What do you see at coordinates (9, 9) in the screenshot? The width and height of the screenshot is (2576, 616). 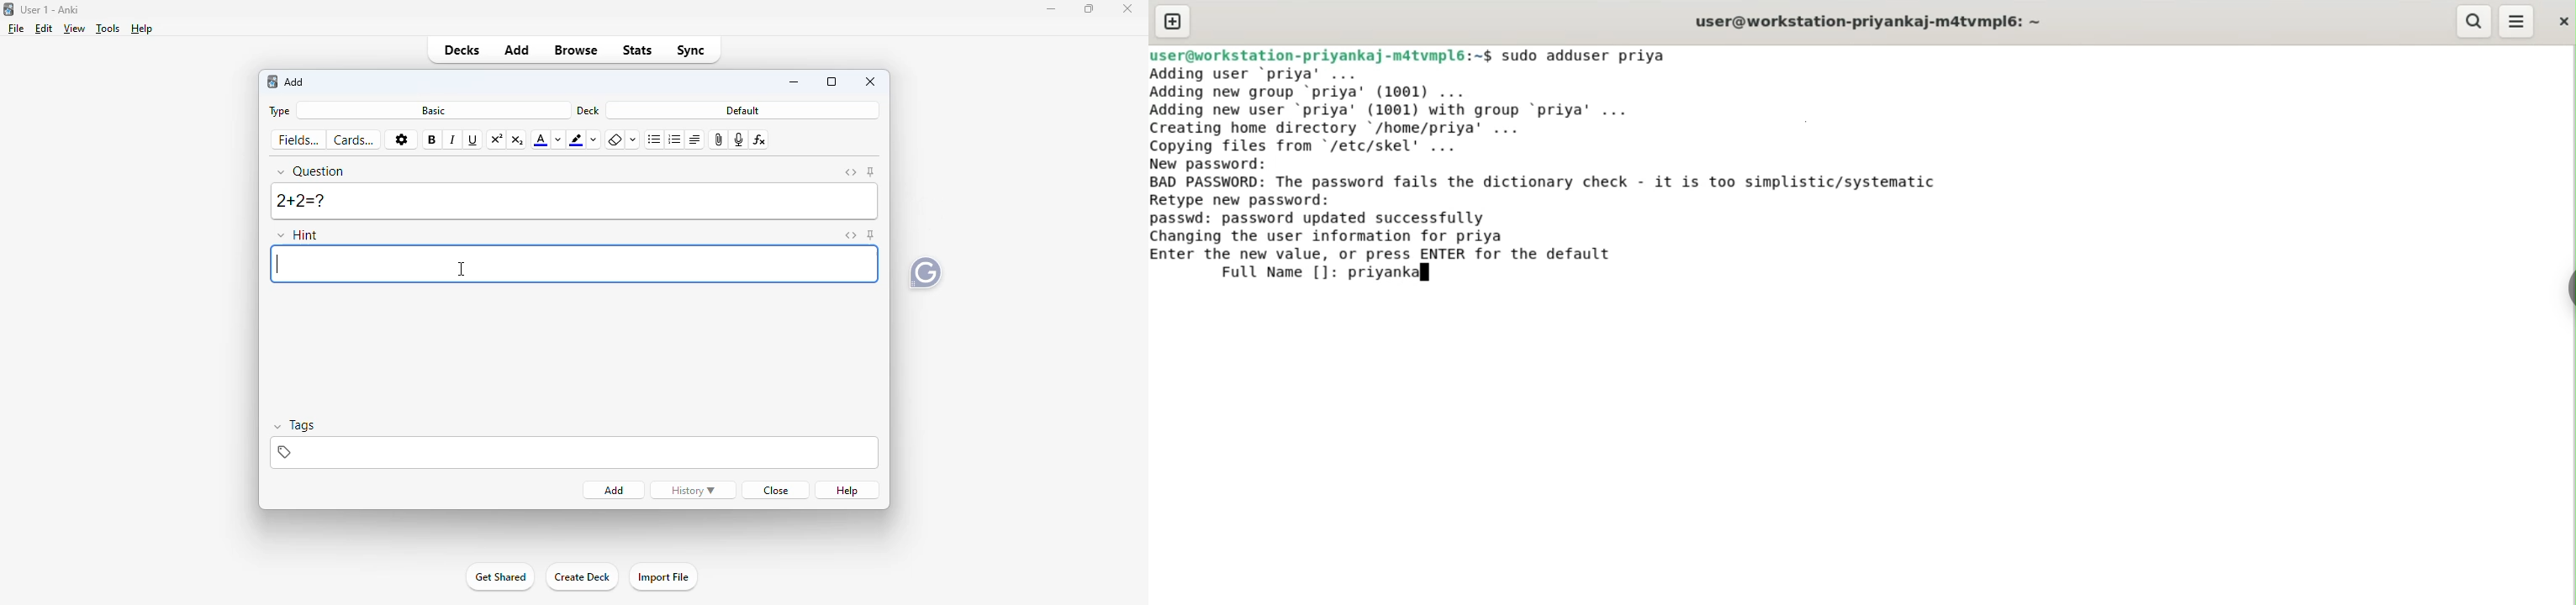 I see `logo` at bounding box center [9, 9].